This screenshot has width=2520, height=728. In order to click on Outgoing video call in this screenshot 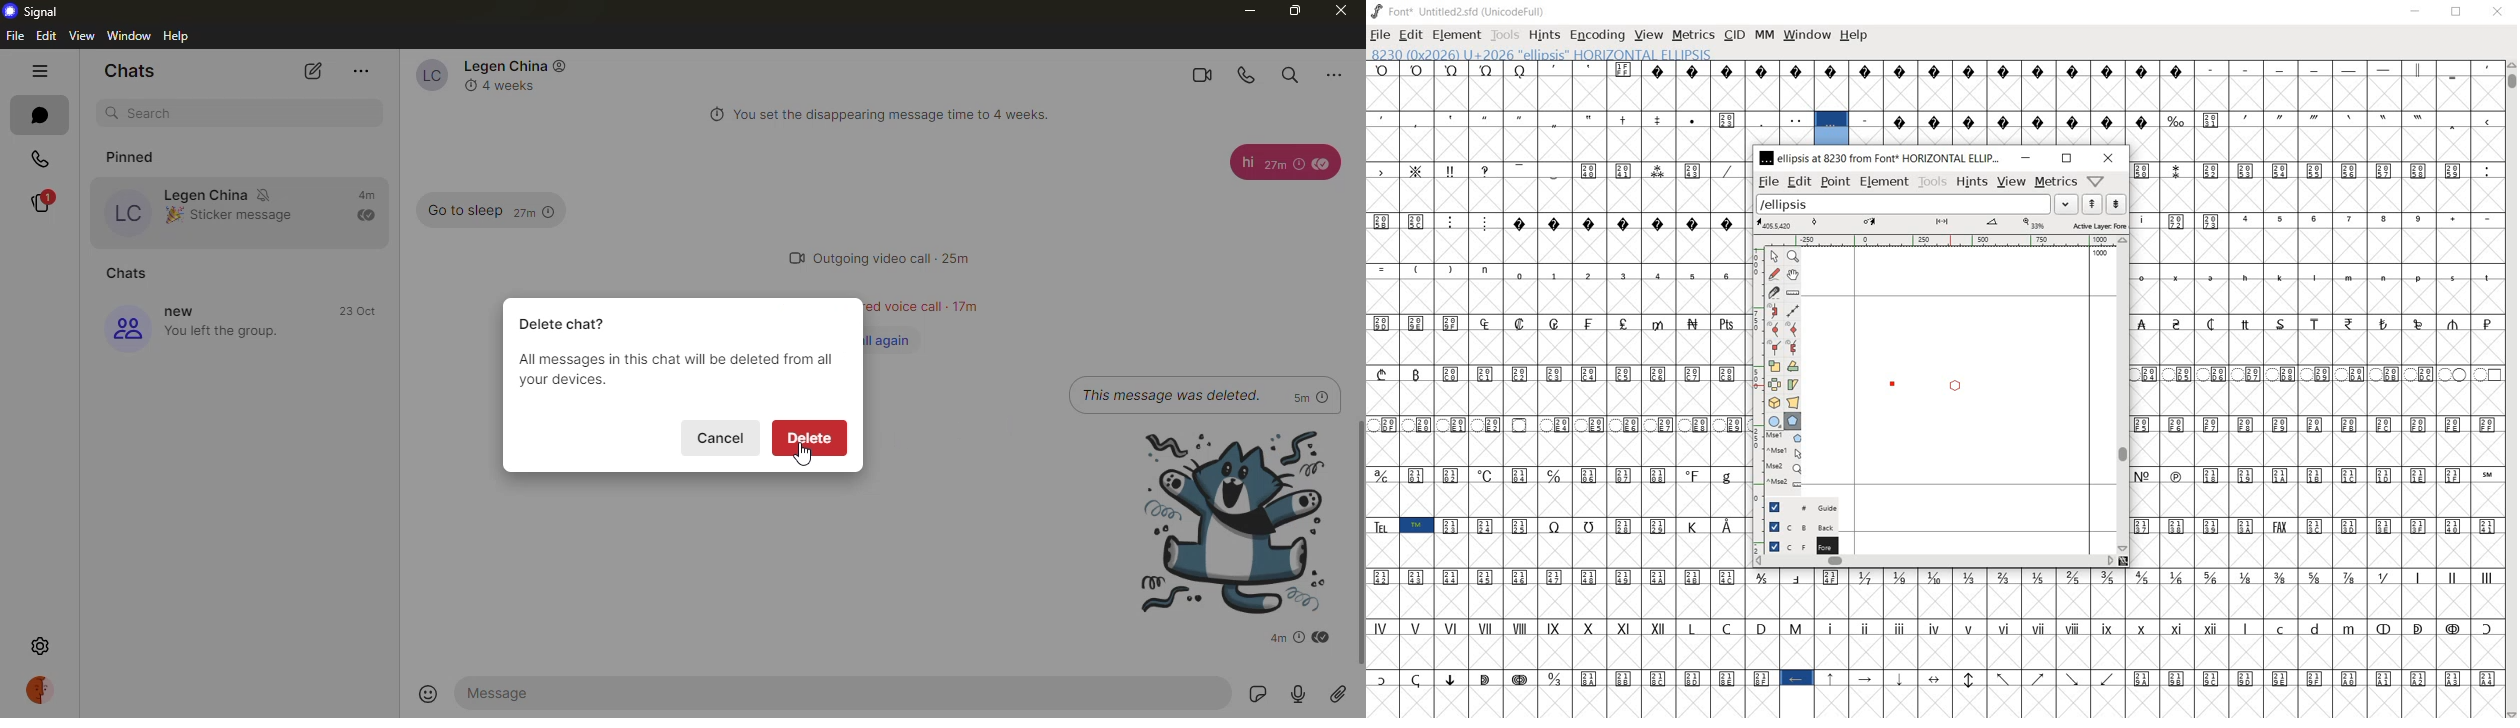, I will do `click(873, 259)`.